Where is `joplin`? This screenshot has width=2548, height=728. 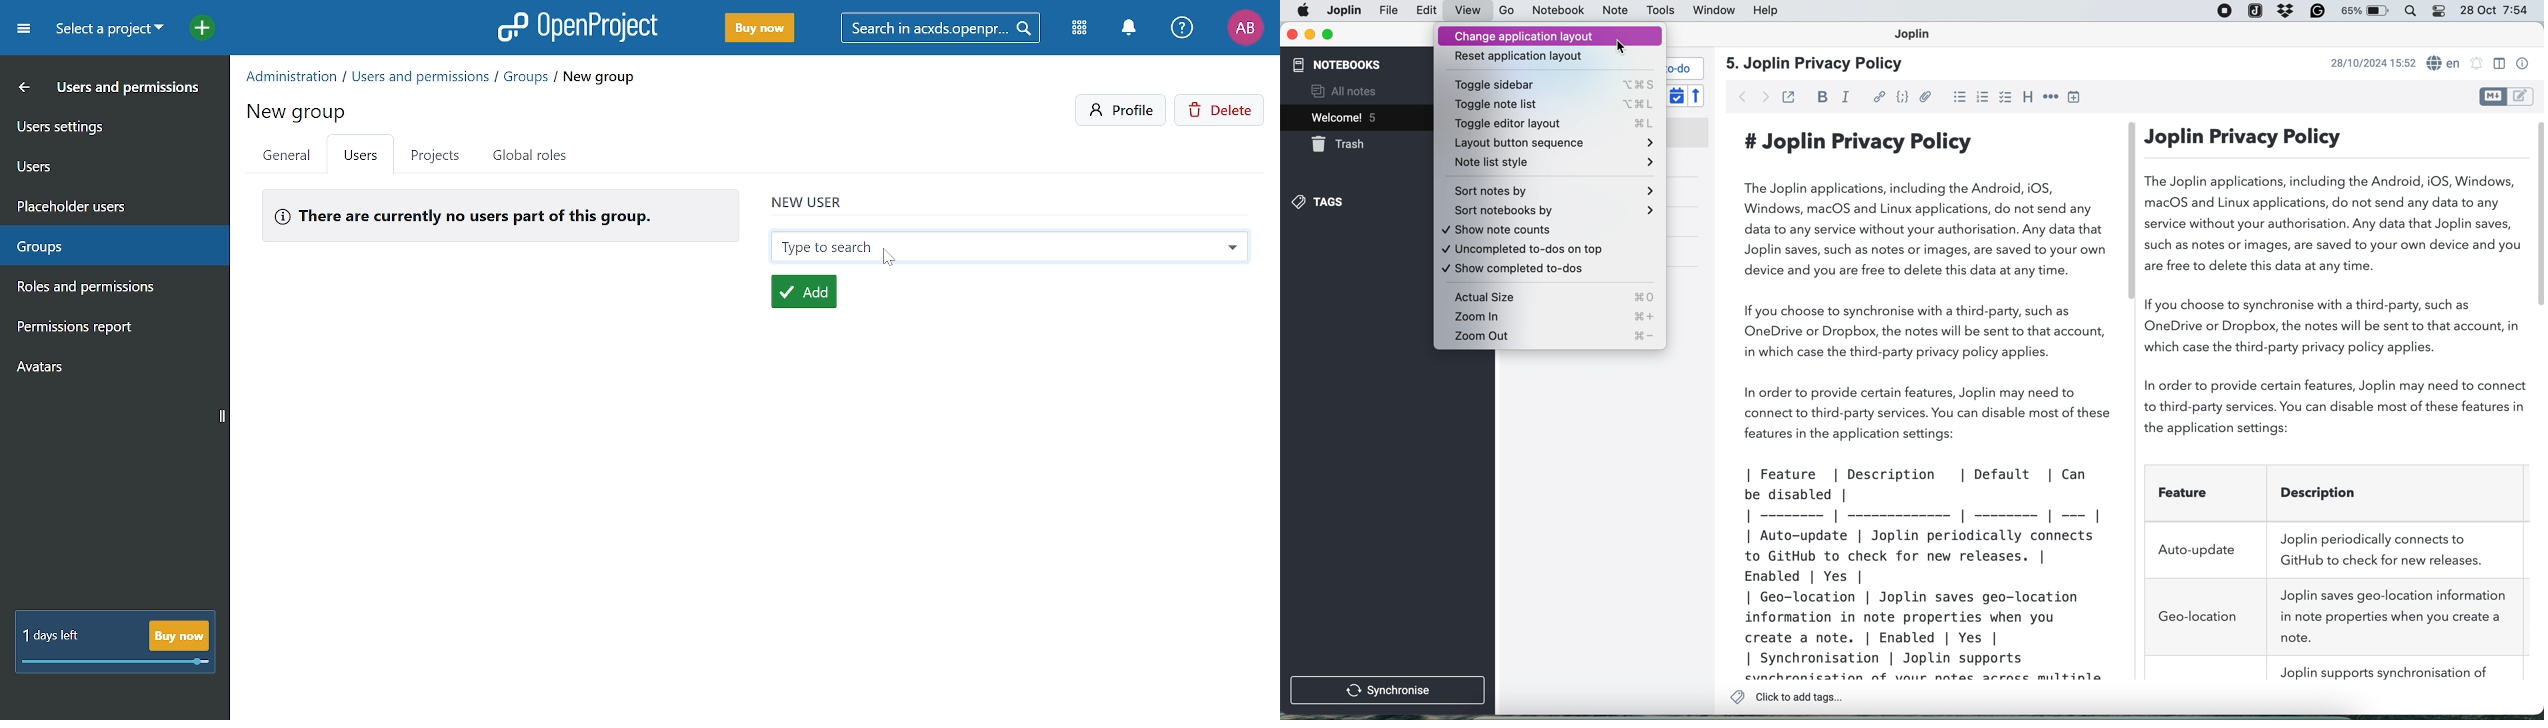
joplin is located at coordinates (1390, 11).